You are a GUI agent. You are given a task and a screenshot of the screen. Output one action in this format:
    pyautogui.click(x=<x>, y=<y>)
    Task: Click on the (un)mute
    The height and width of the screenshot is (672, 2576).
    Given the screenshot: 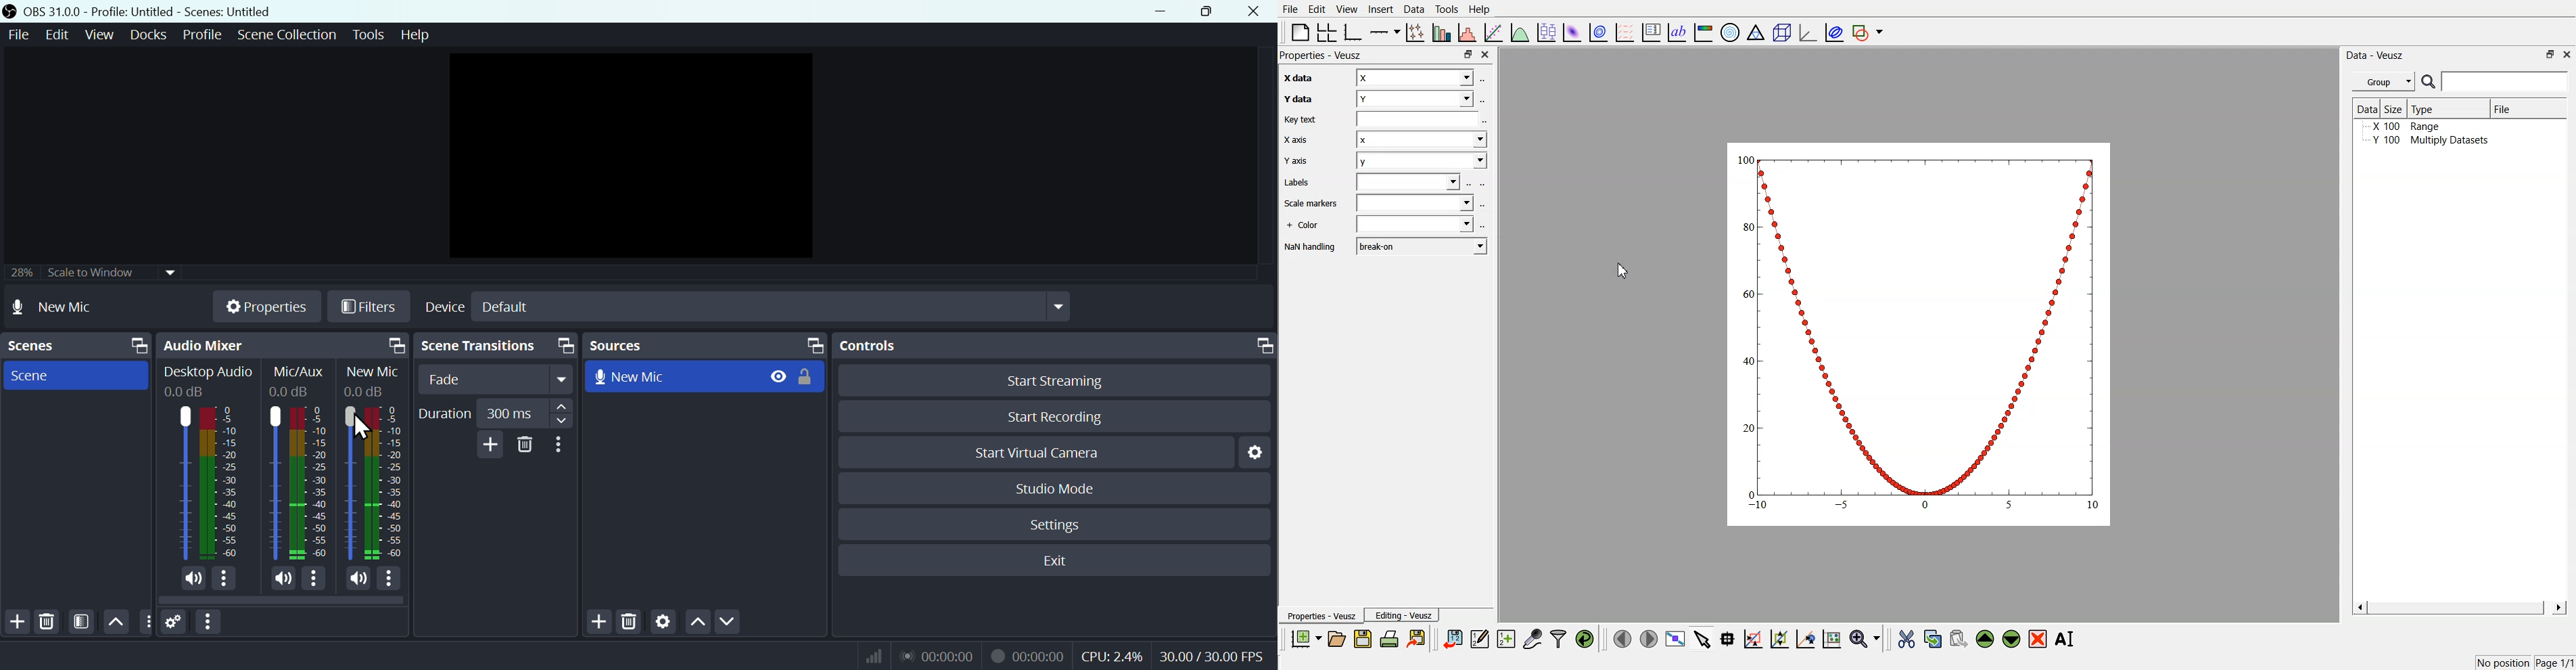 What is the action you would take?
    pyautogui.click(x=357, y=579)
    